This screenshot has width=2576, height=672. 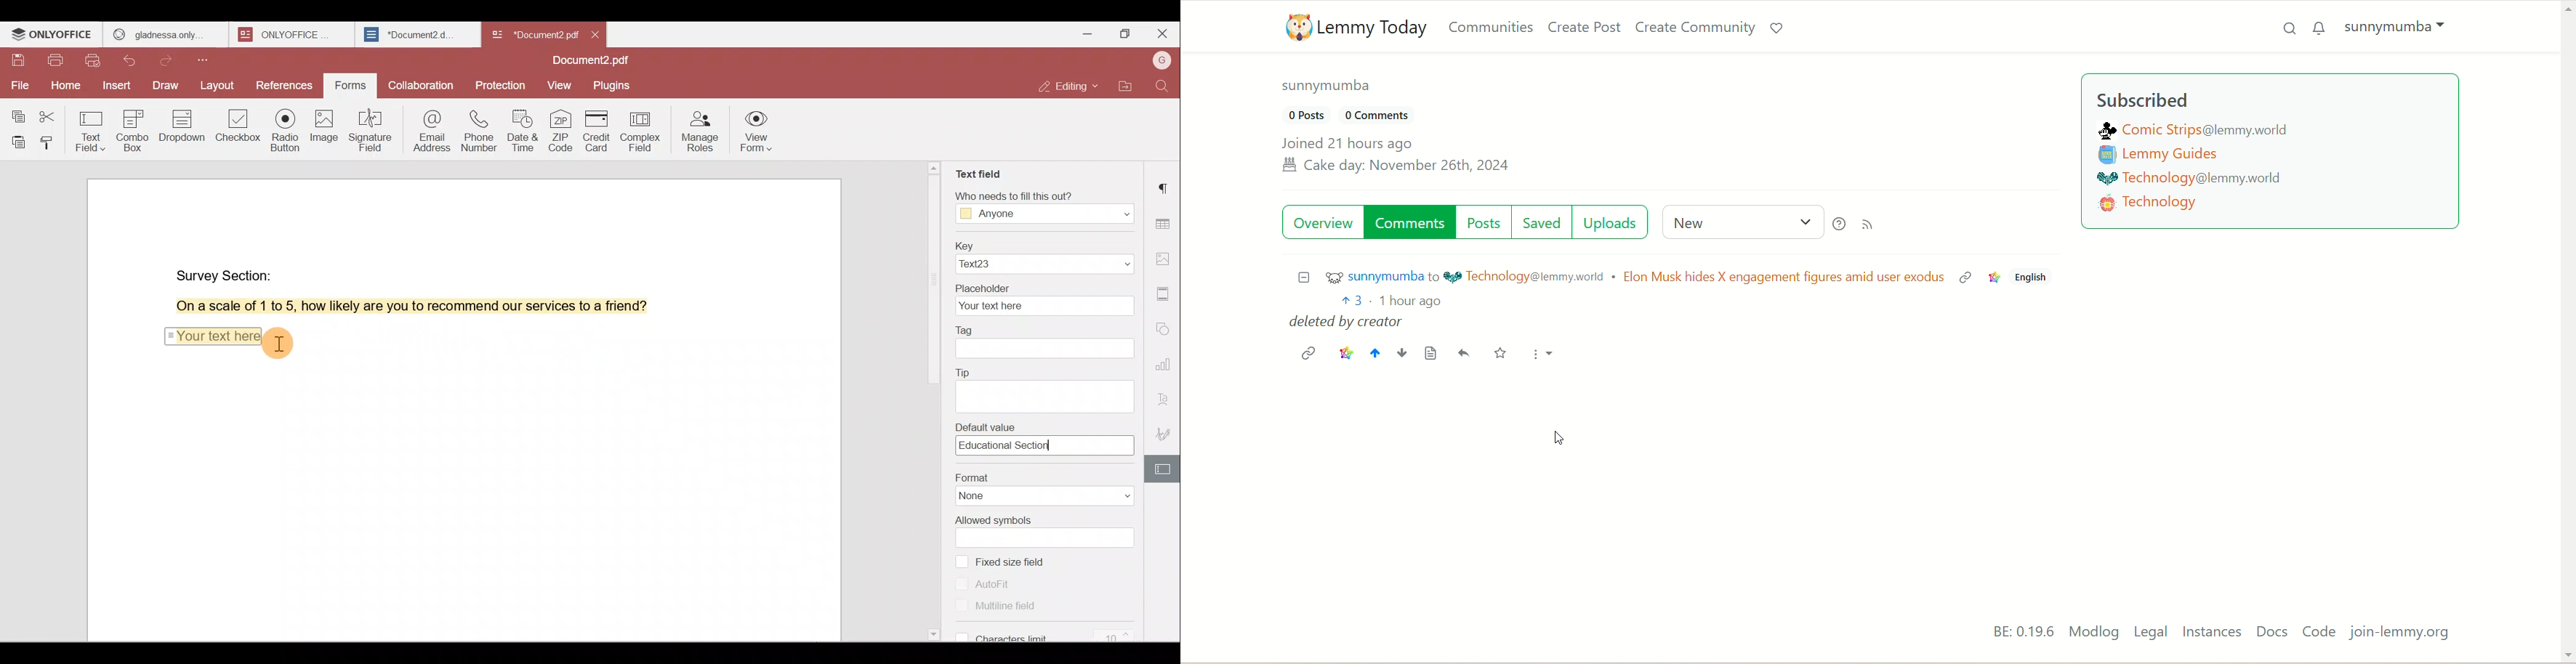 What do you see at coordinates (94, 62) in the screenshot?
I see `Quick print` at bounding box center [94, 62].